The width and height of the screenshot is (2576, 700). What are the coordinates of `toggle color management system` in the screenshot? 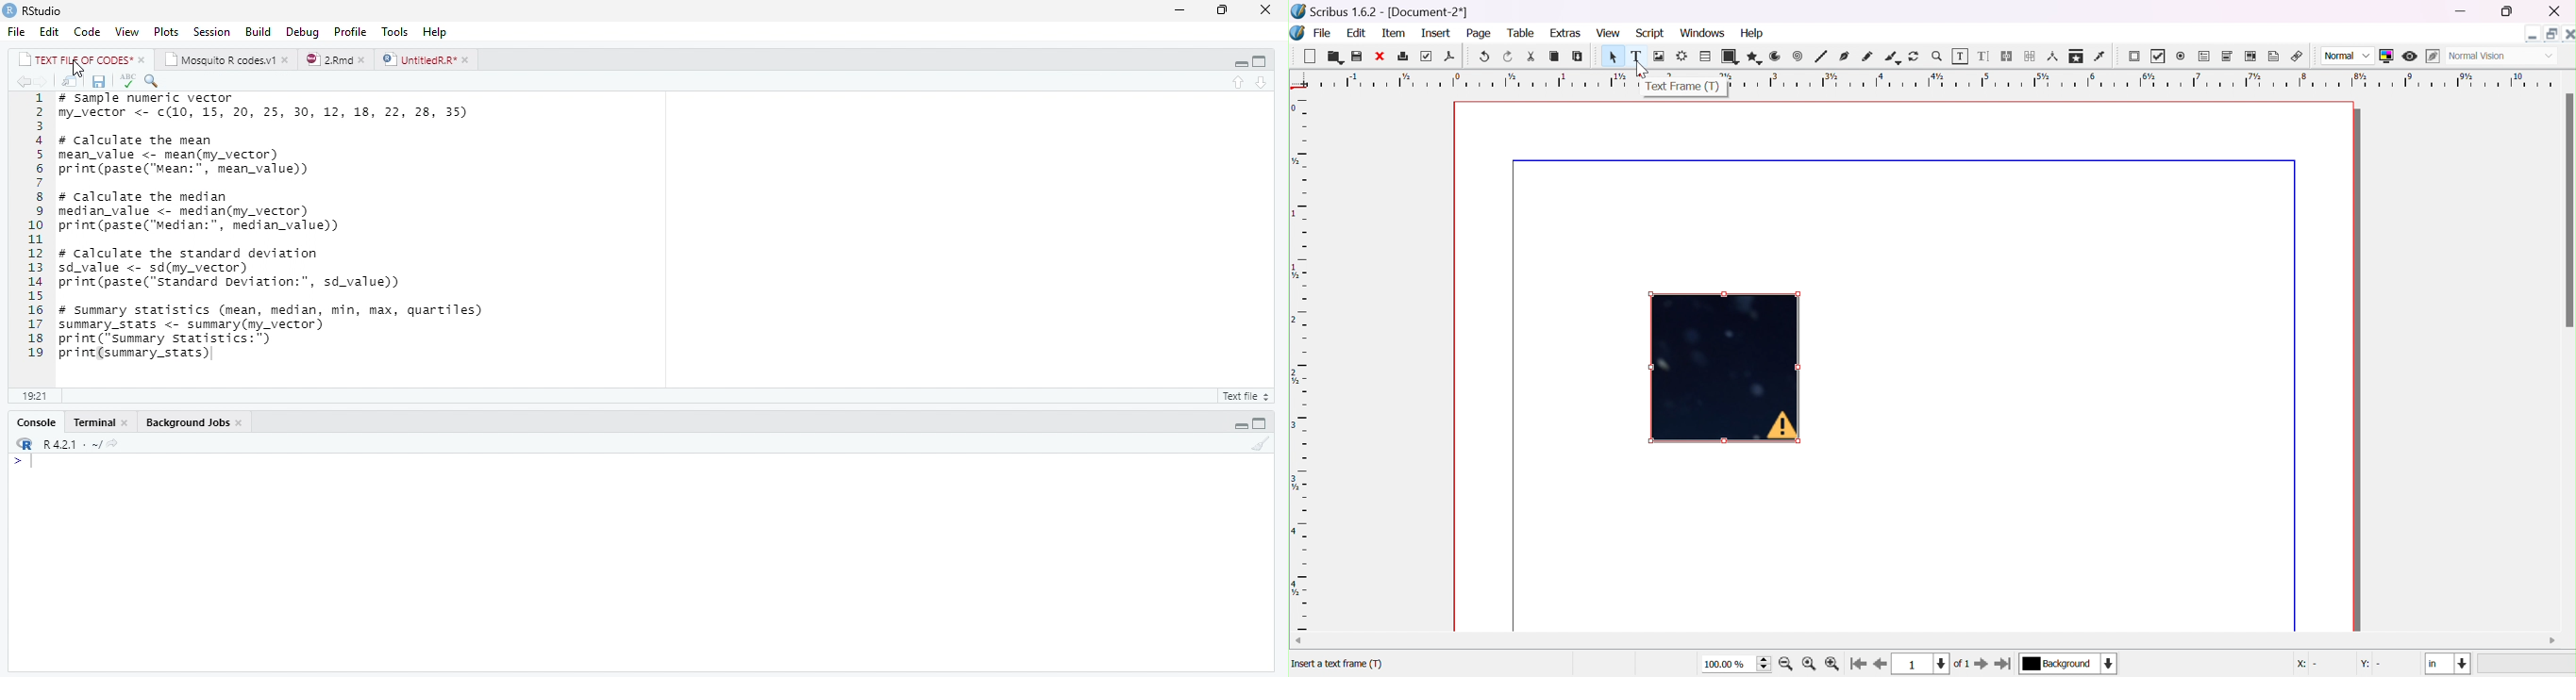 It's located at (2388, 56).